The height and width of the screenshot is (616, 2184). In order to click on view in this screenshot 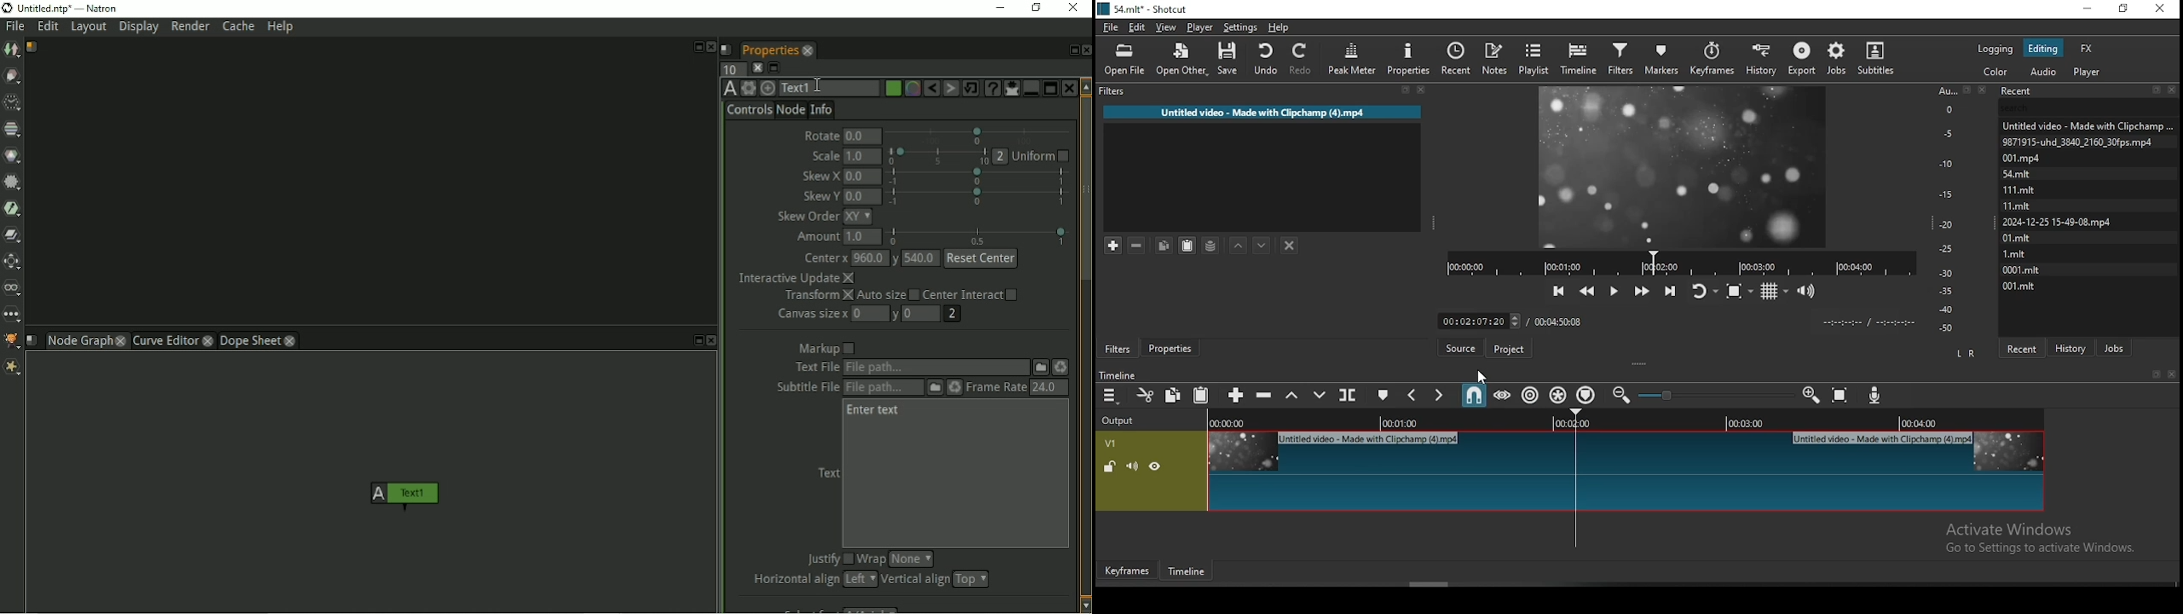, I will do `click(1166, 27)`.